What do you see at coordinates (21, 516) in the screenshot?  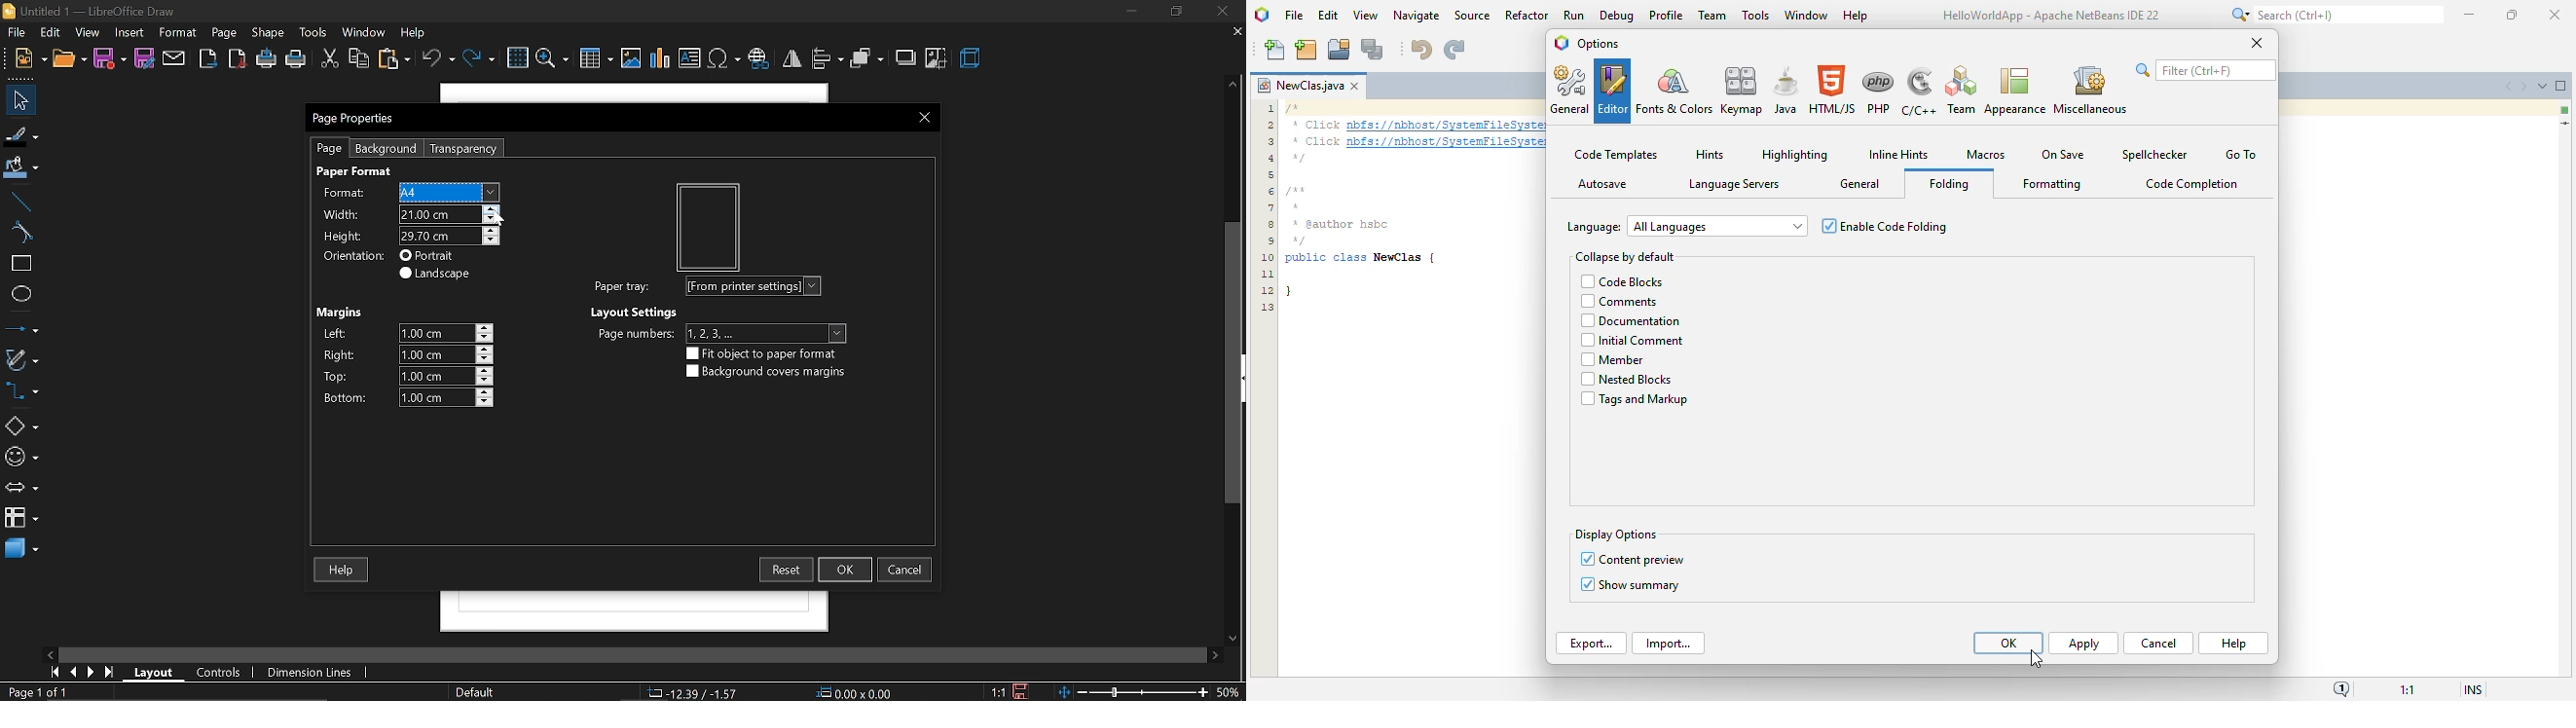 I see `flowchart` at bounding box center [21, 516].